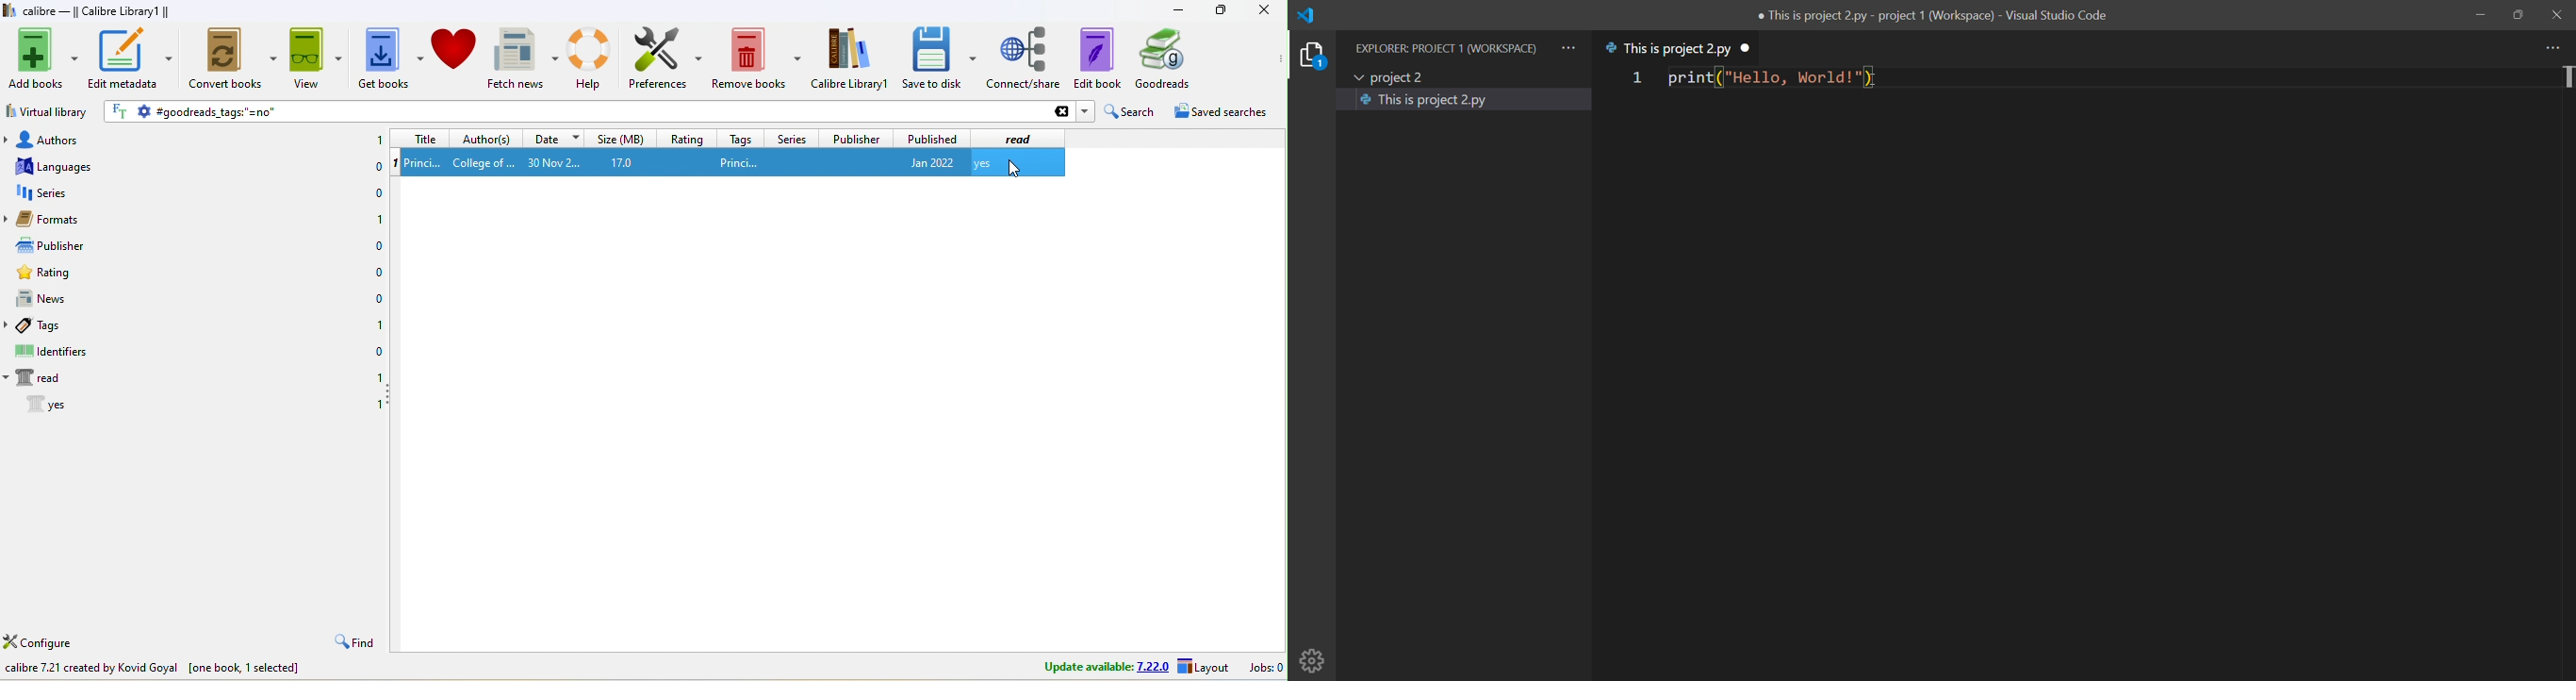  What do you see at coordinates (57, 300) in the screenshot?
I see `news` at bounding box center [57, 300].